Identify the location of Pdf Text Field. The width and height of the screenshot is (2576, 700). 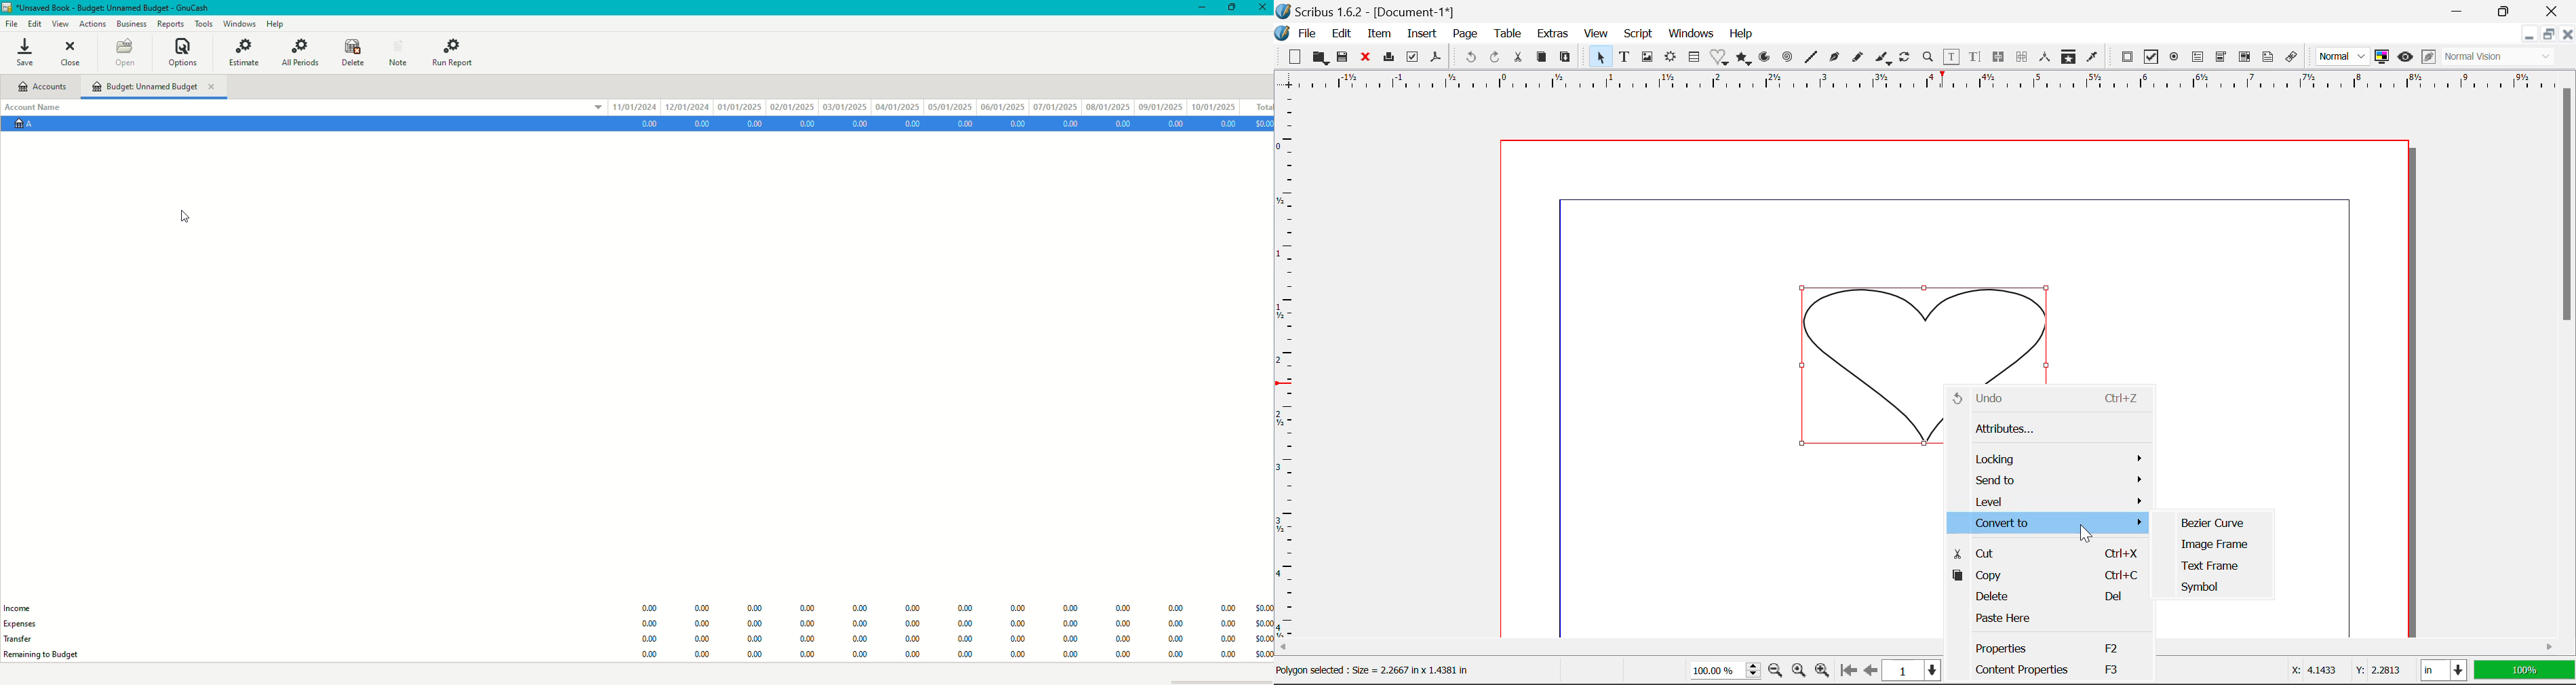
(2198, 59).